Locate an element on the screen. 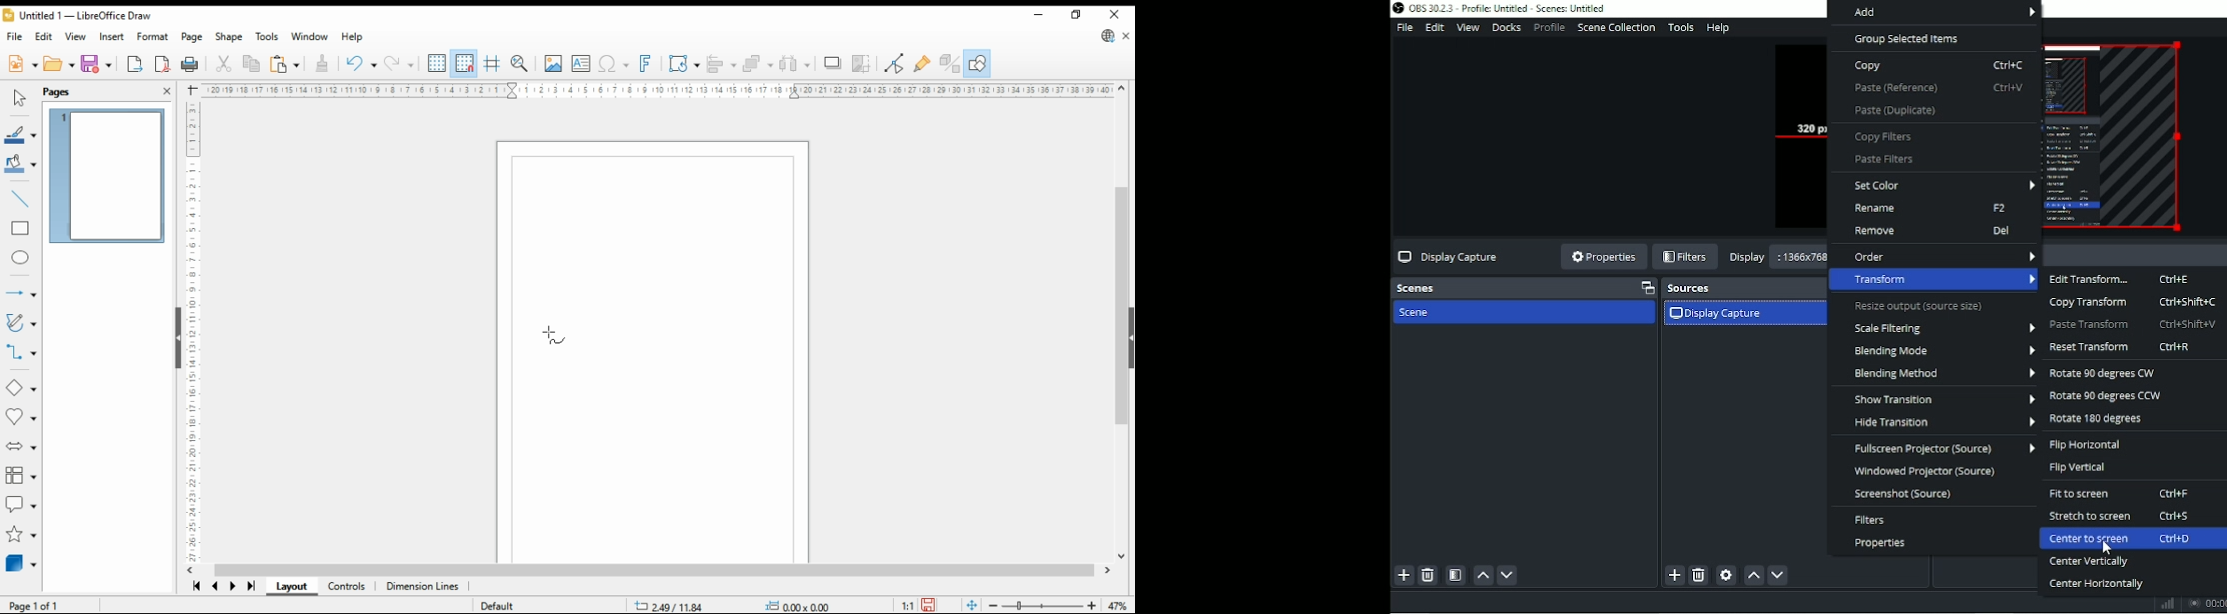  select at least three objects to distribute is located at coordinates (795, 64).